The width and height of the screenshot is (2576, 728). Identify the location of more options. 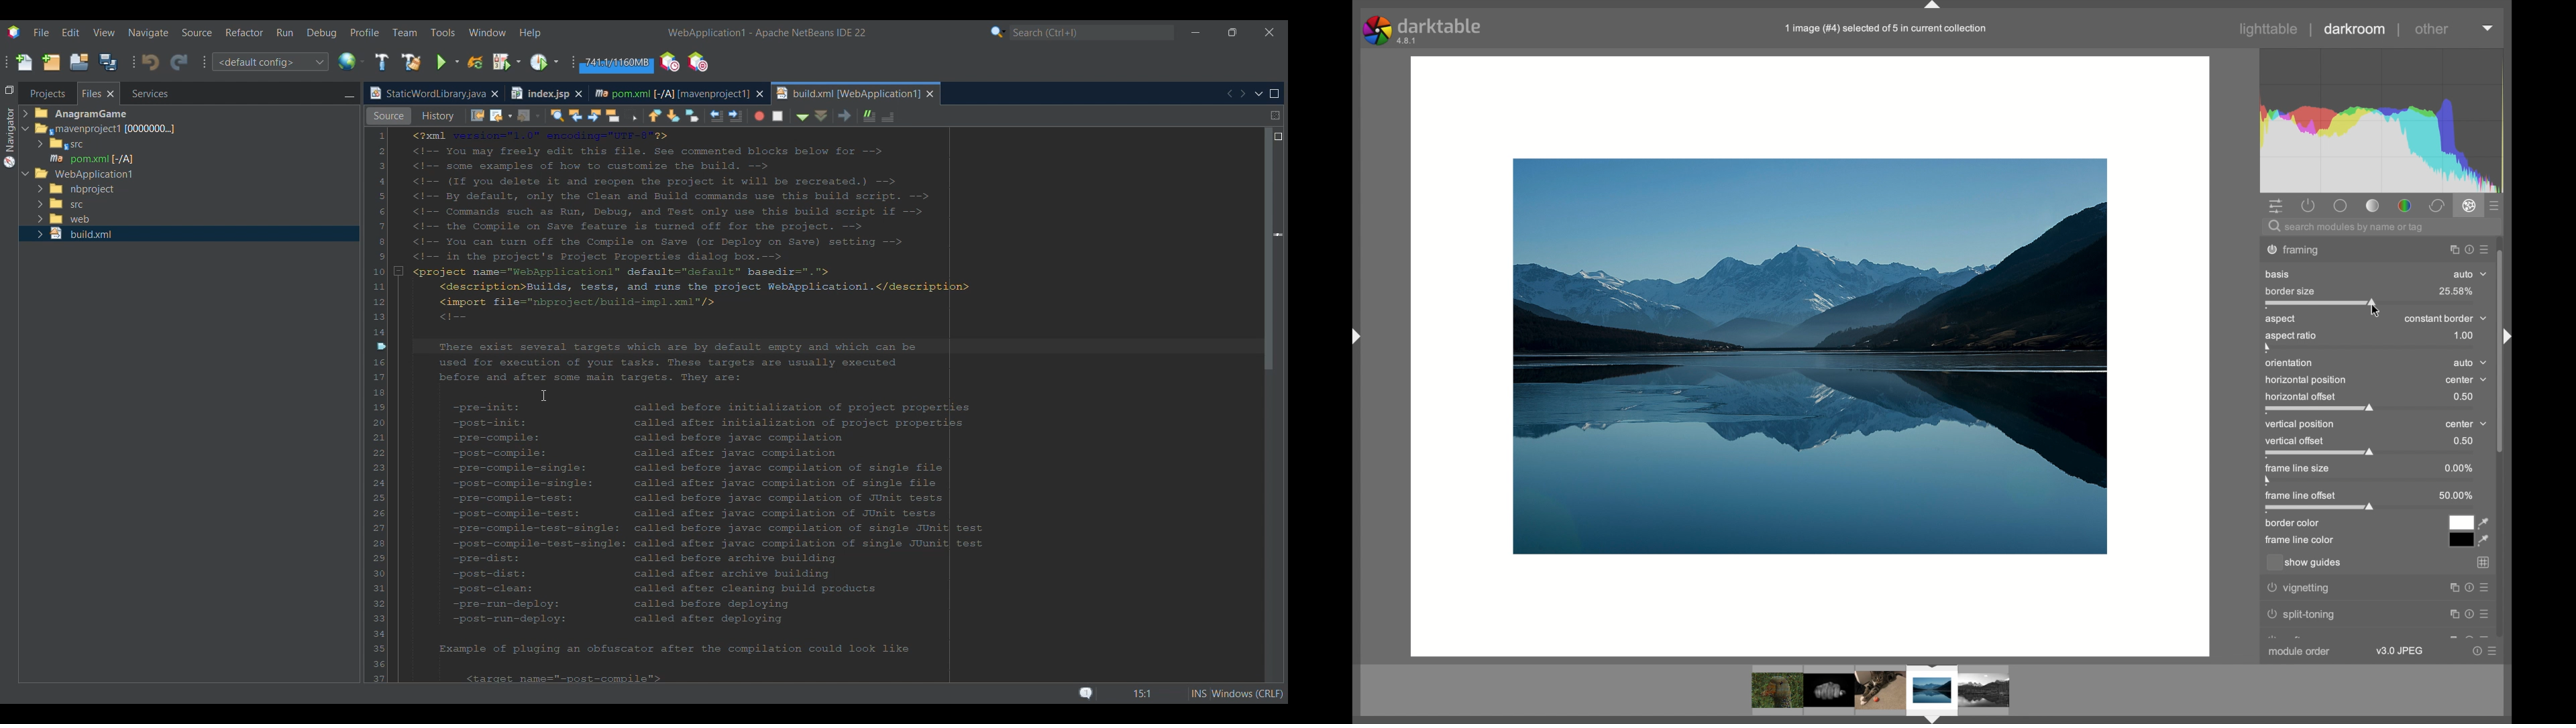
(2485, 652).